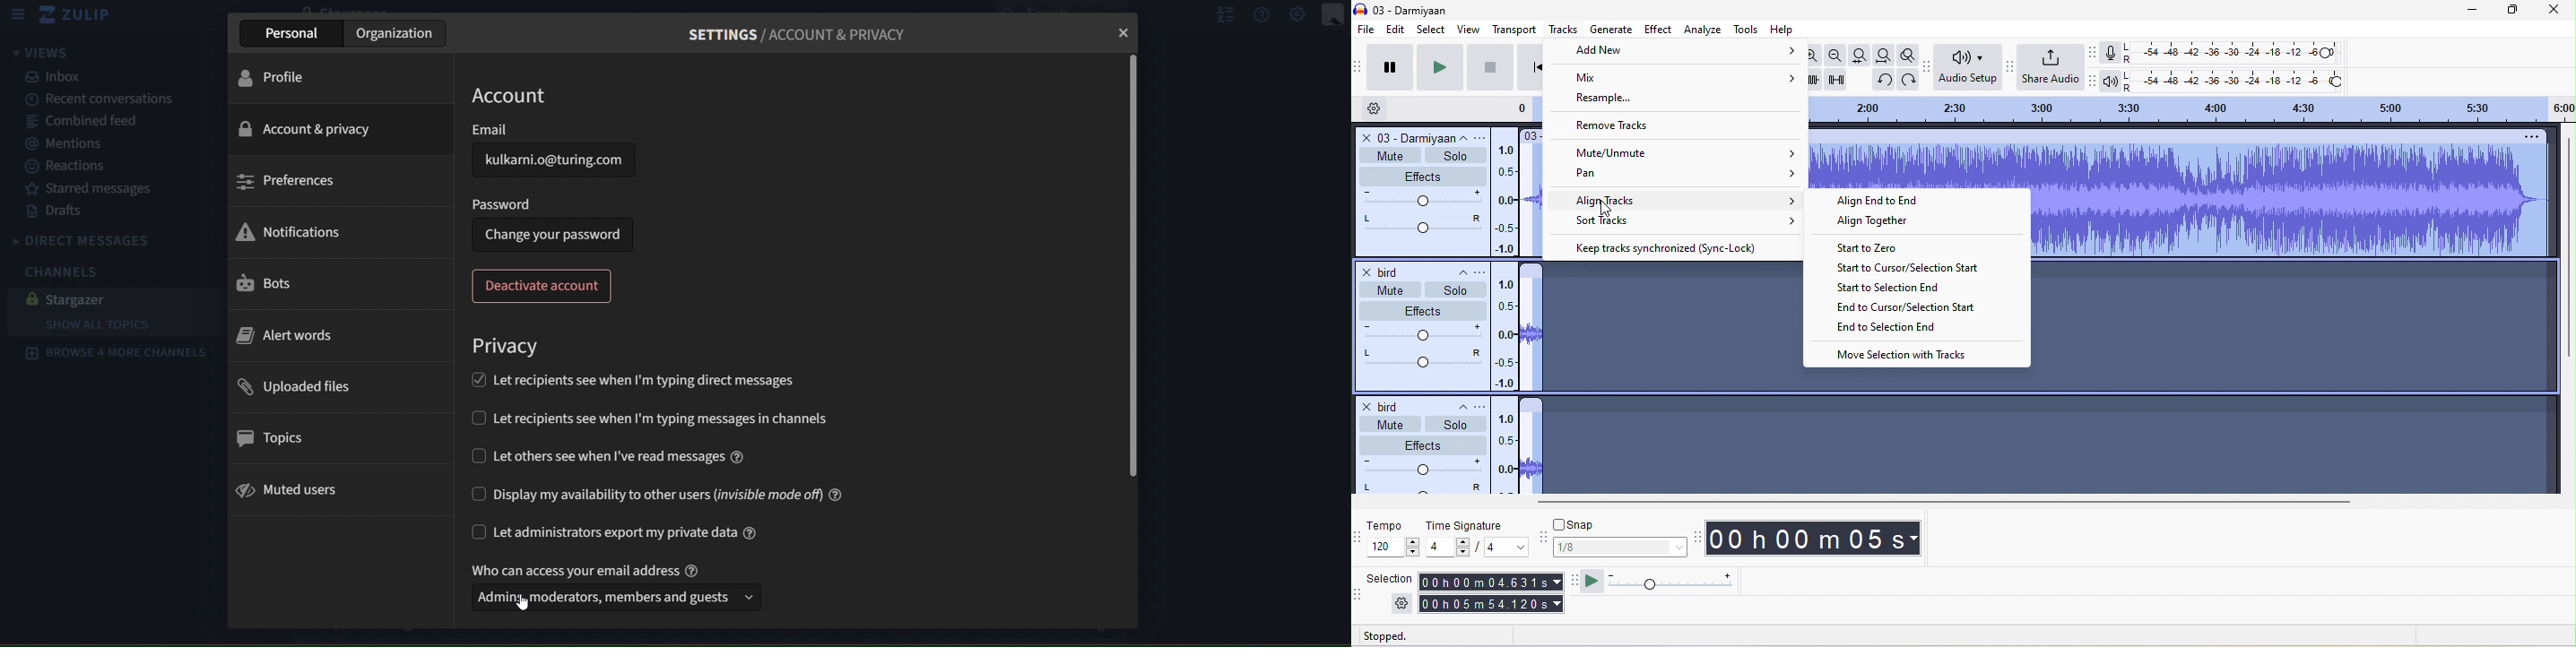 Image resolution: width=2576 pixels, height=672 pixels. I want to click on timeline option, so click(1382, 108).